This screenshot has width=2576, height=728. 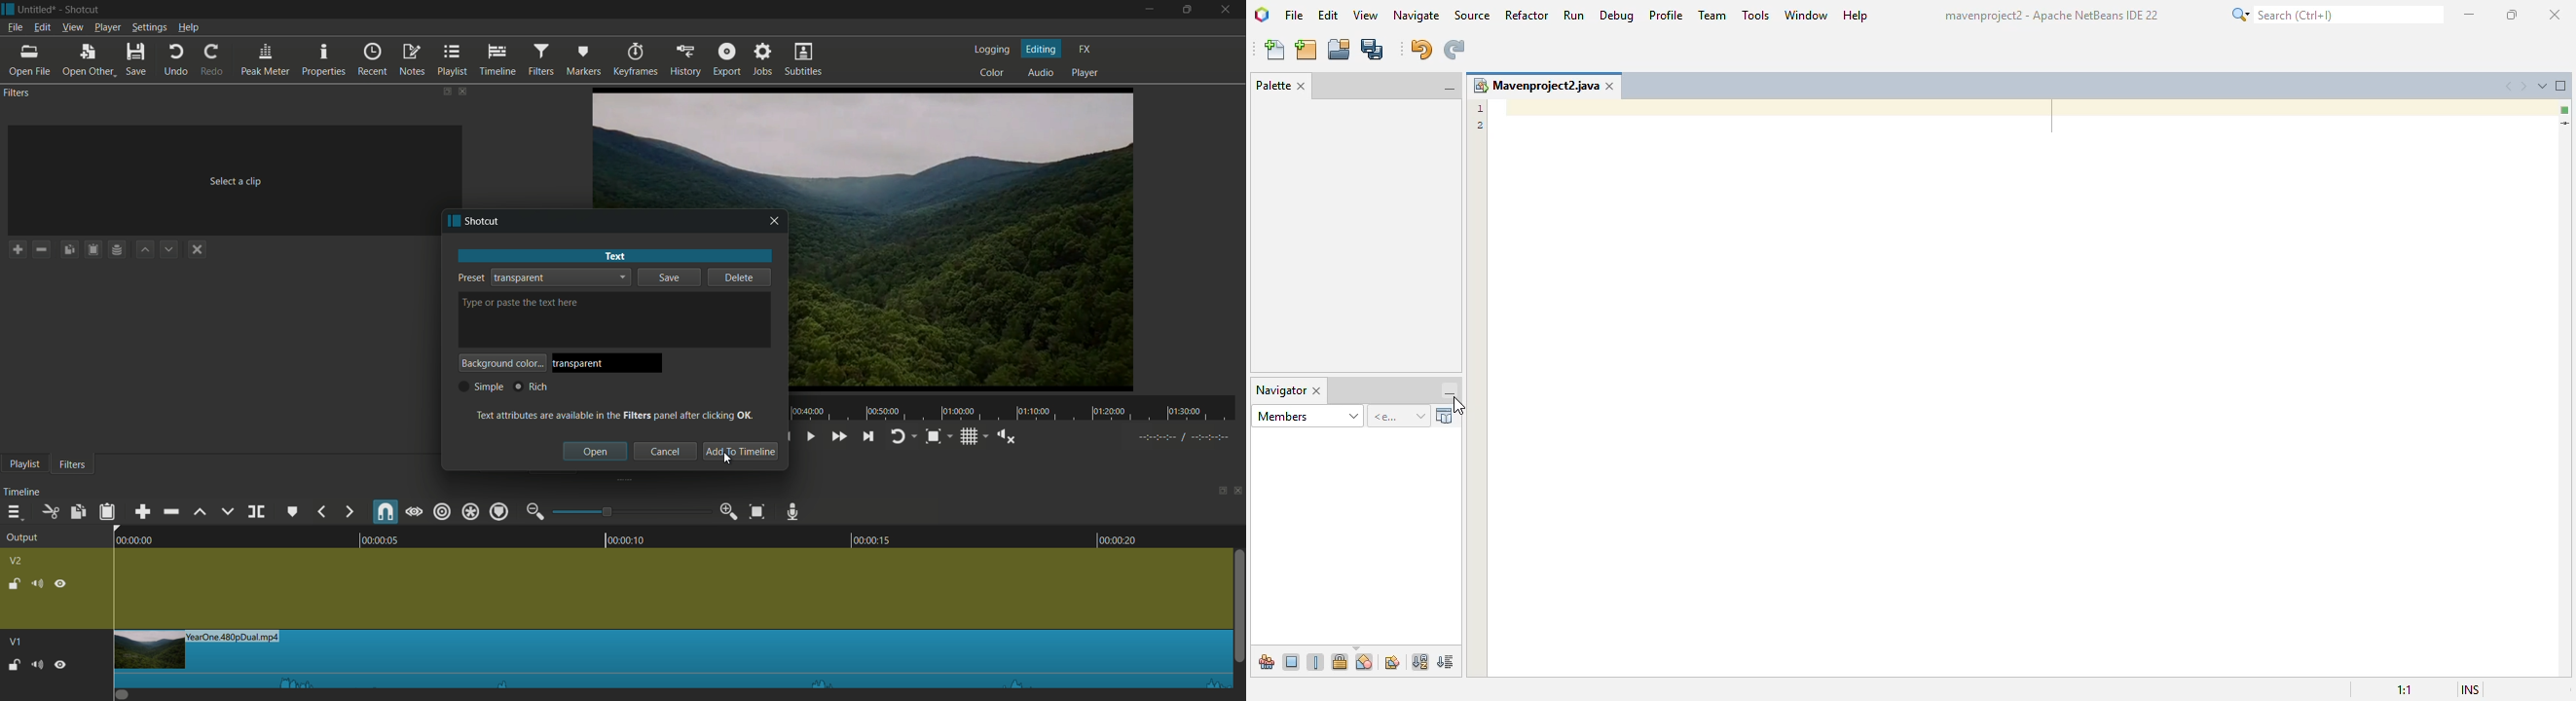 What do you see at coordinates (265, 60) in the screenshot?
I see `peak meter` at bounding box center [265, 60].